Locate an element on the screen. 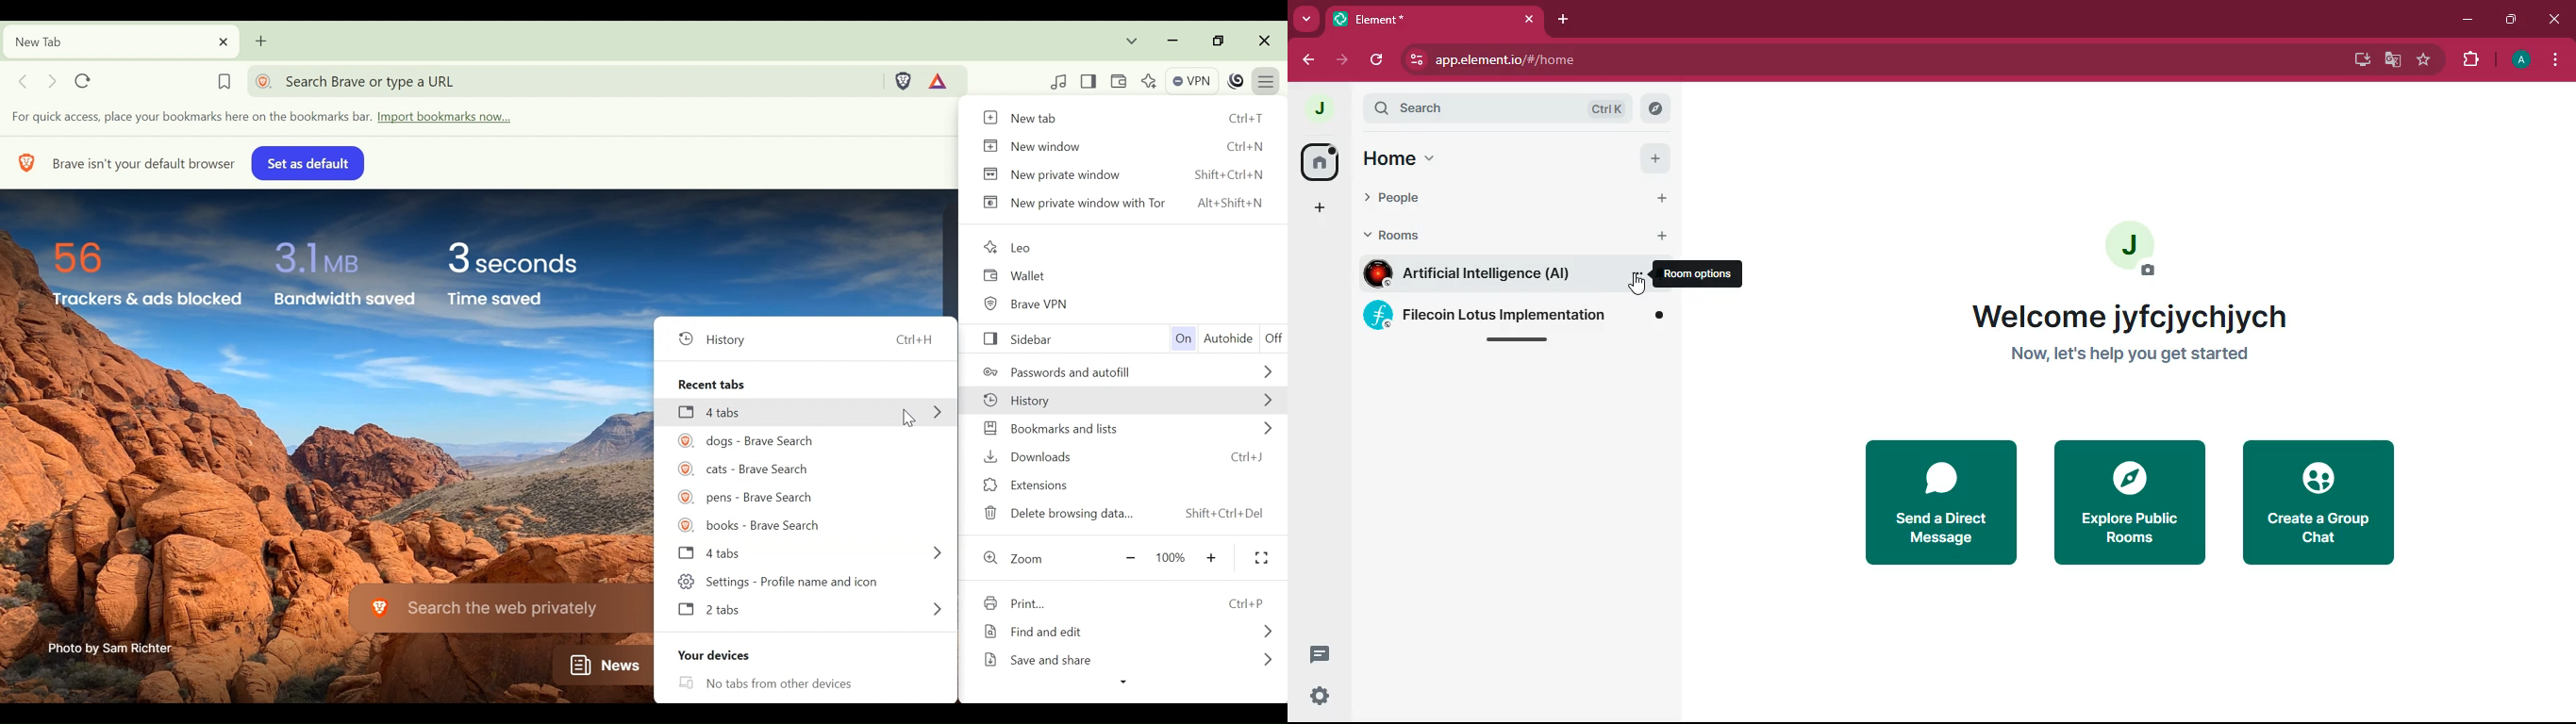  rooms is located at coordinates (1511, 317).